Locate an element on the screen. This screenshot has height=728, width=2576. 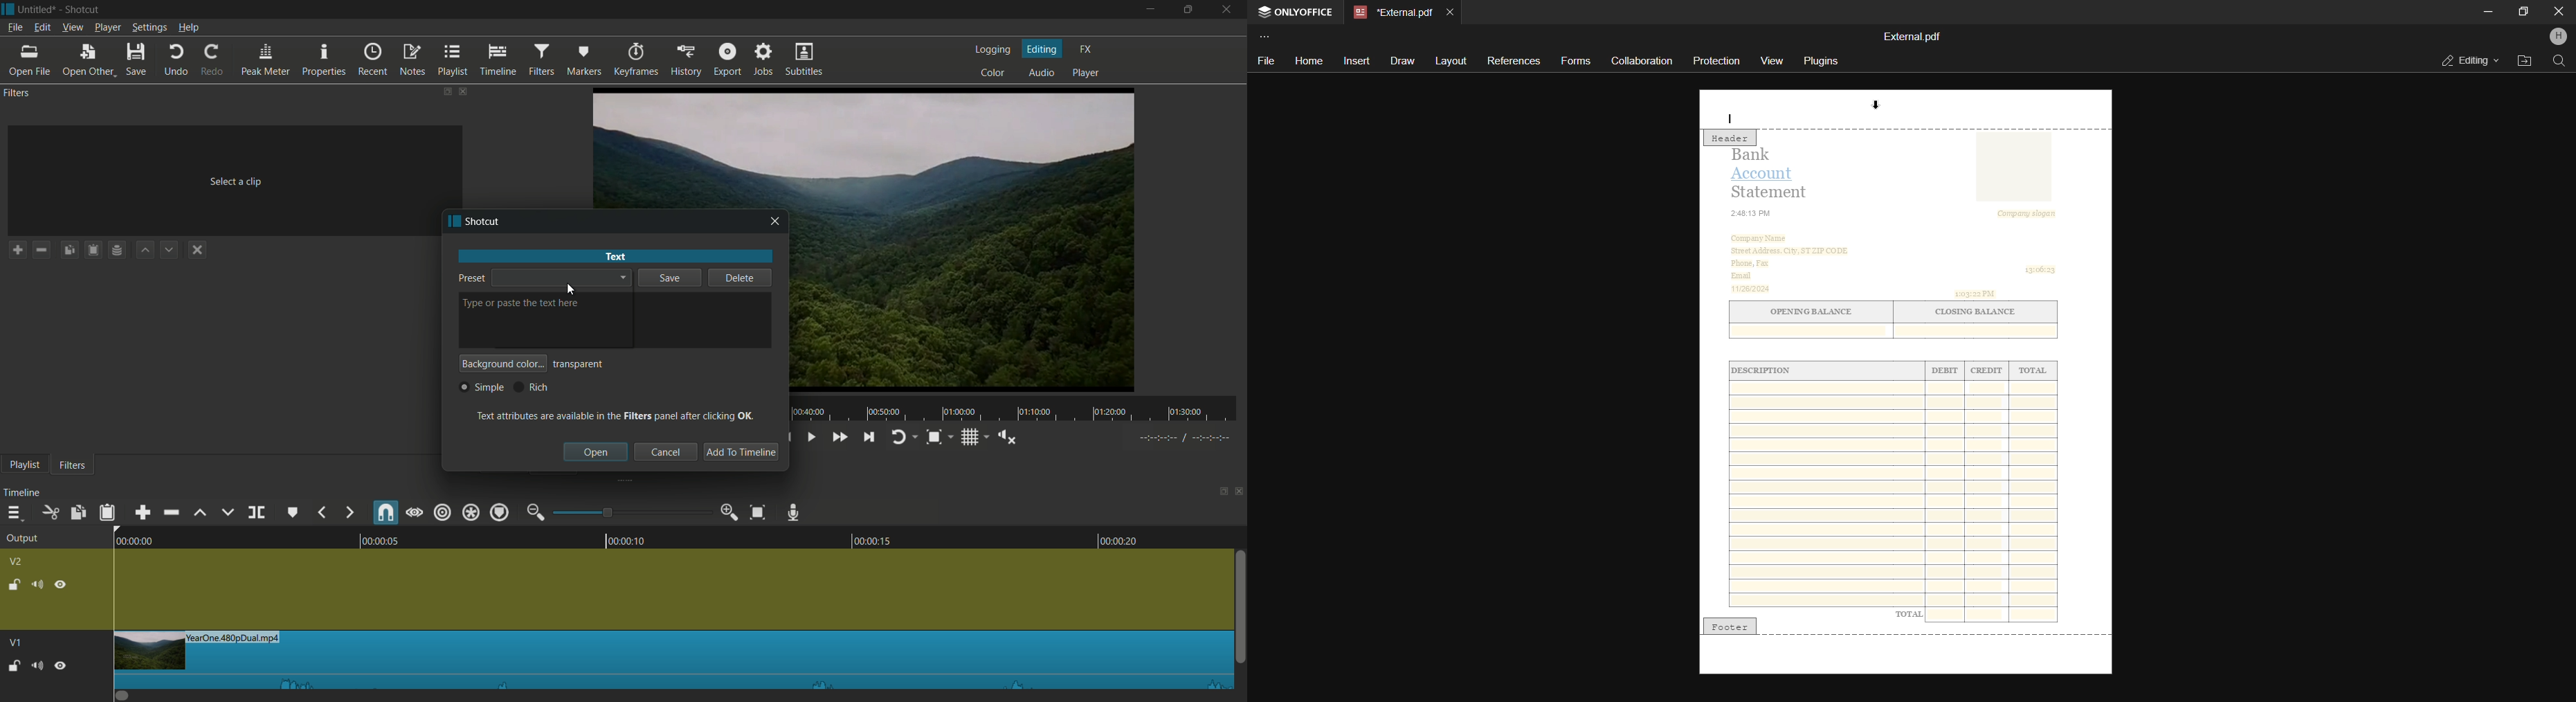
toggle snap is located at coordinates (934, 437).